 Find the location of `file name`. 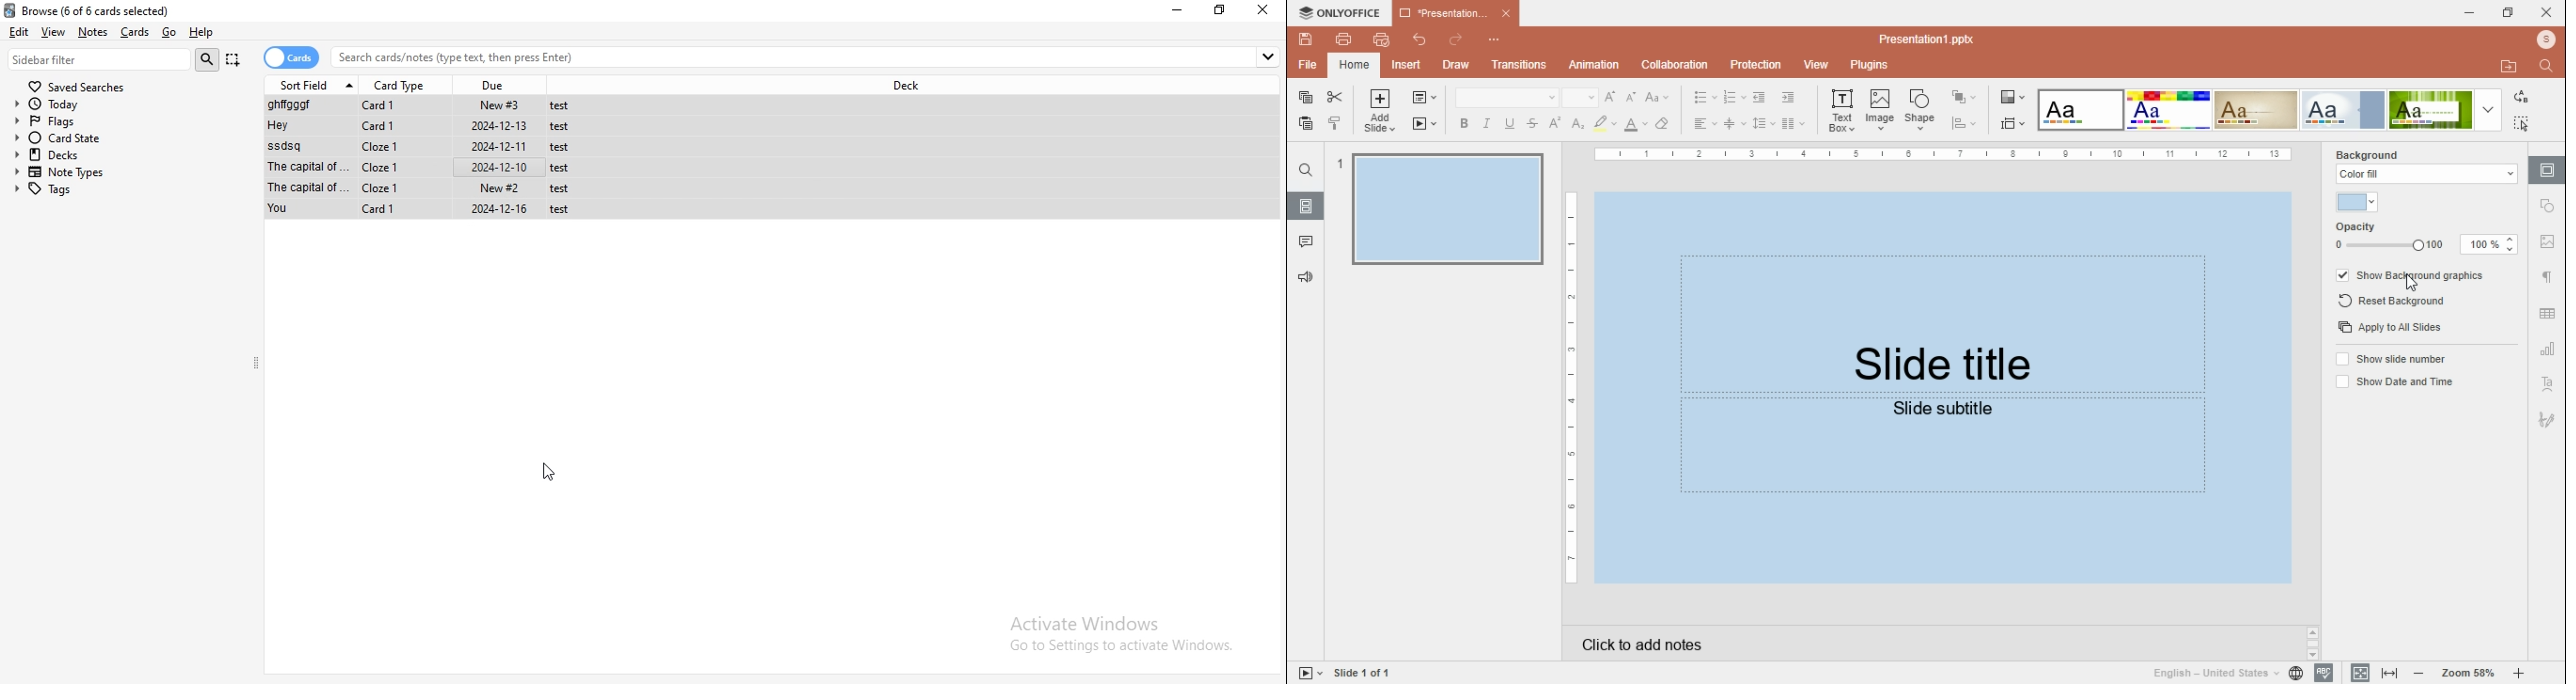

file name is located at coordinates (1936, 37).